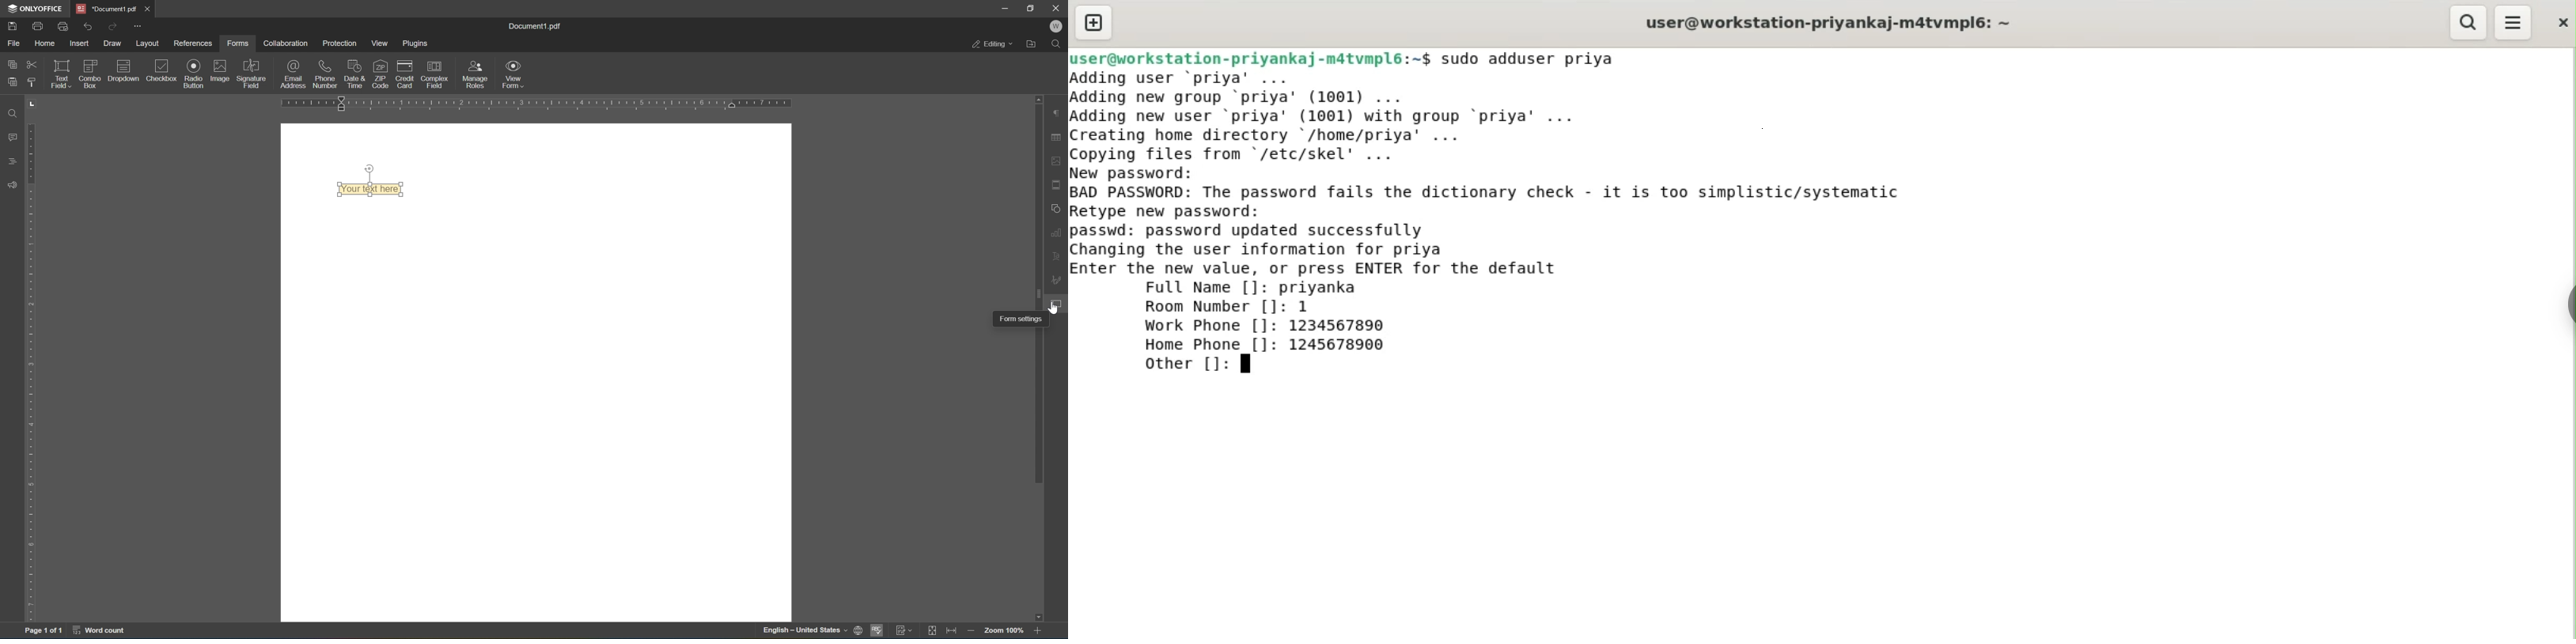 The height and width of the screenshot is (644, 2576). I want to click on comments, so click(10, 138).